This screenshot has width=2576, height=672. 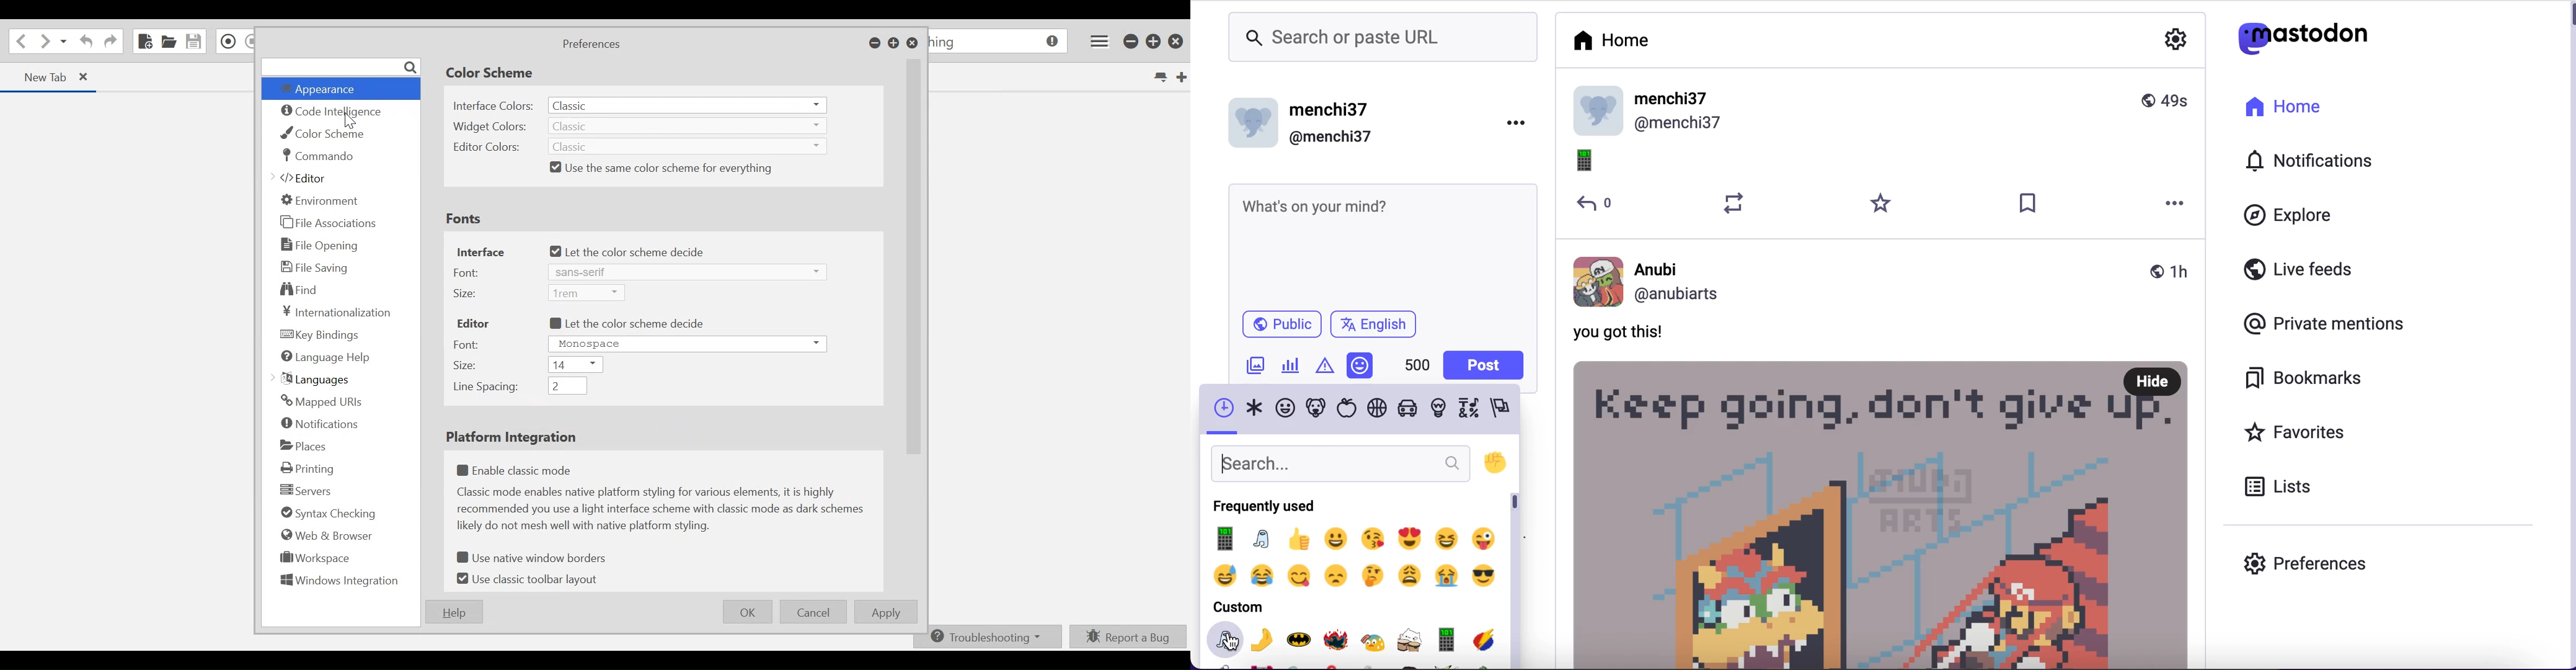 What do you see at coordinates (1382, 325) in the screenshot?
I see `english` at bounding box center [1382, 325].